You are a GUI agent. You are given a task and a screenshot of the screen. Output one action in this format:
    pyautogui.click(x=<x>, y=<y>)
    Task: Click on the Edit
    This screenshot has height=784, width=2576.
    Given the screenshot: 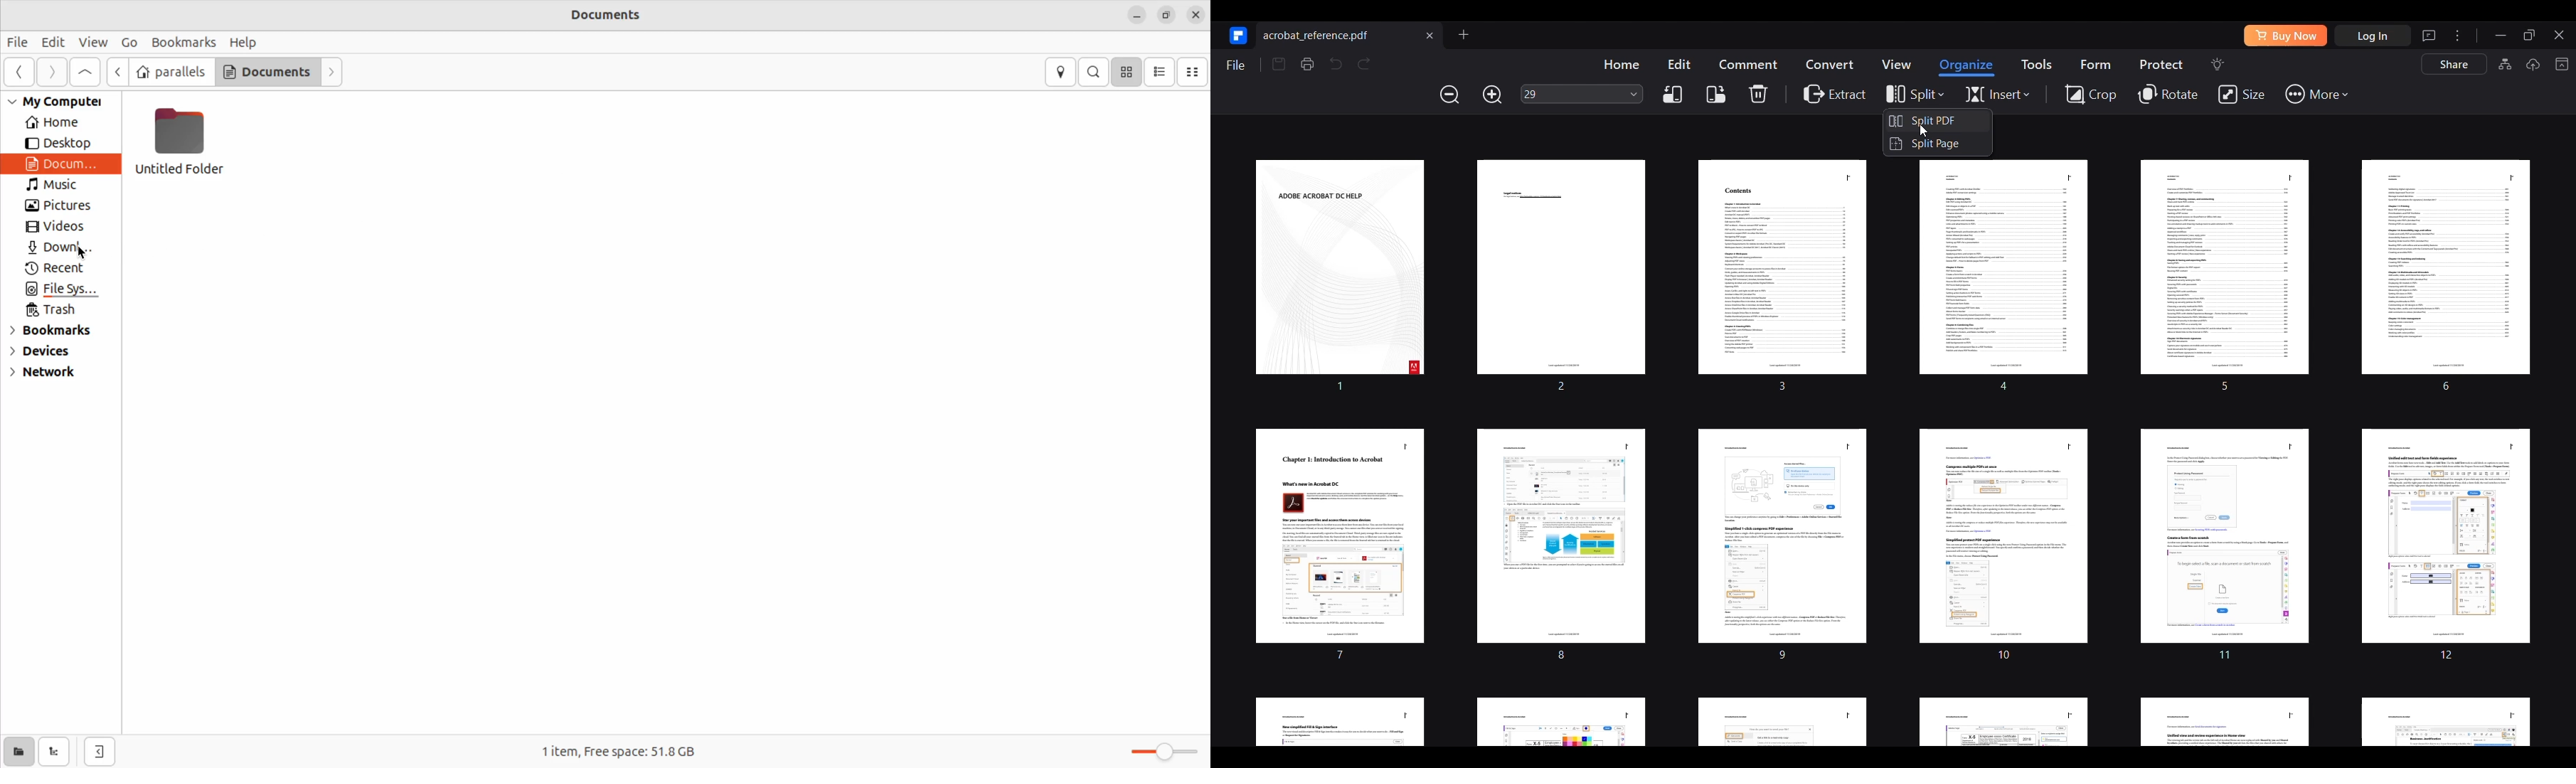 What is the action you would take?
    pyautogui.click(x=52, y=40)
    